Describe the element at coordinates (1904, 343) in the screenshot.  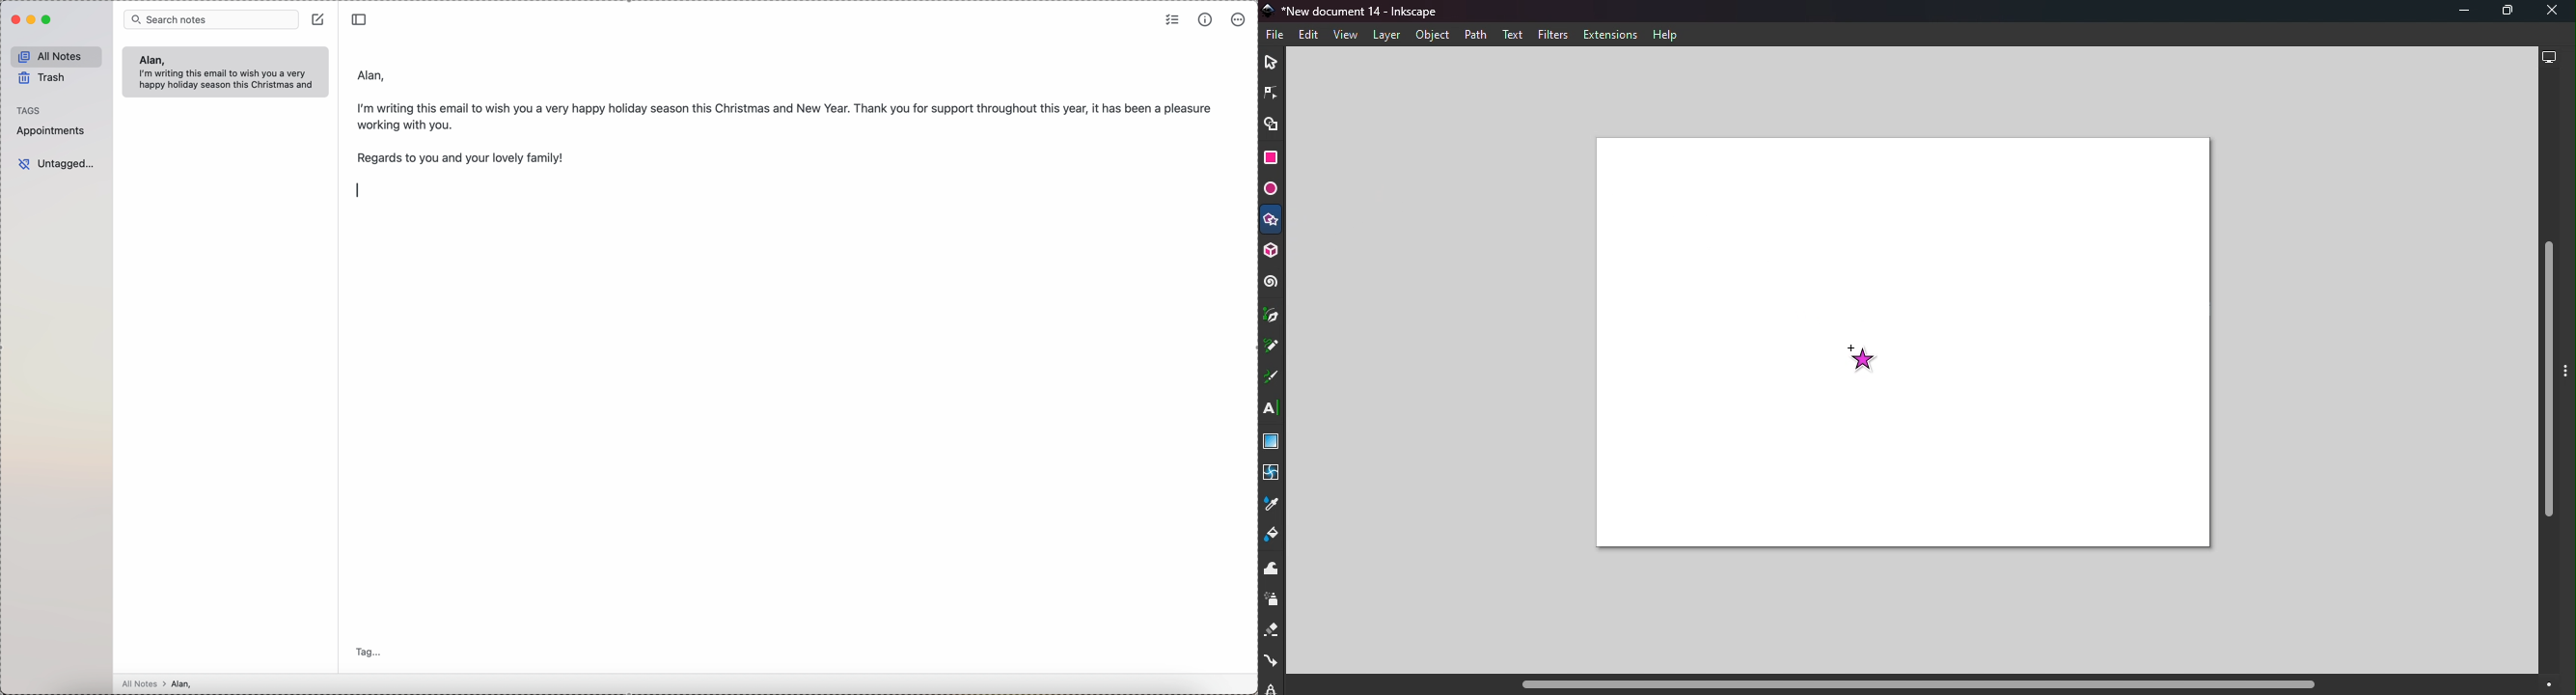
I see `Canvas` at that location.